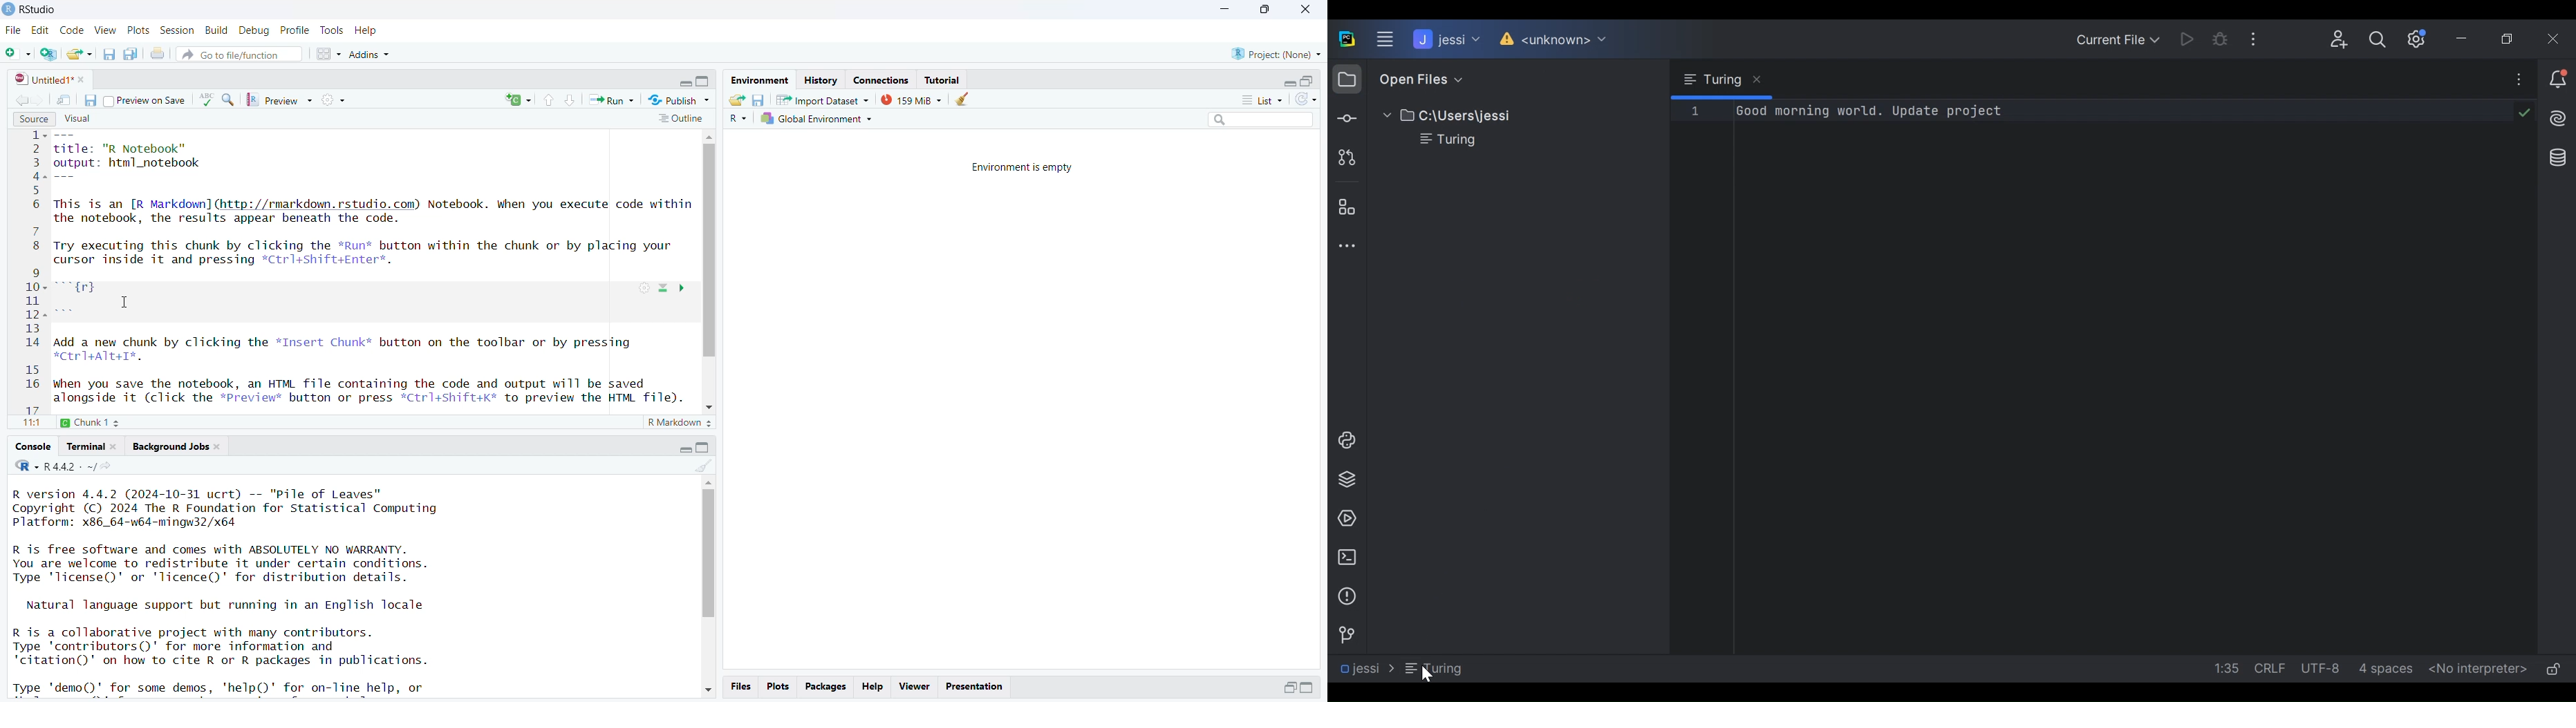 The width and height of the screenshot is (2576, 728). I want to click on minimize, so click(1225, 10).